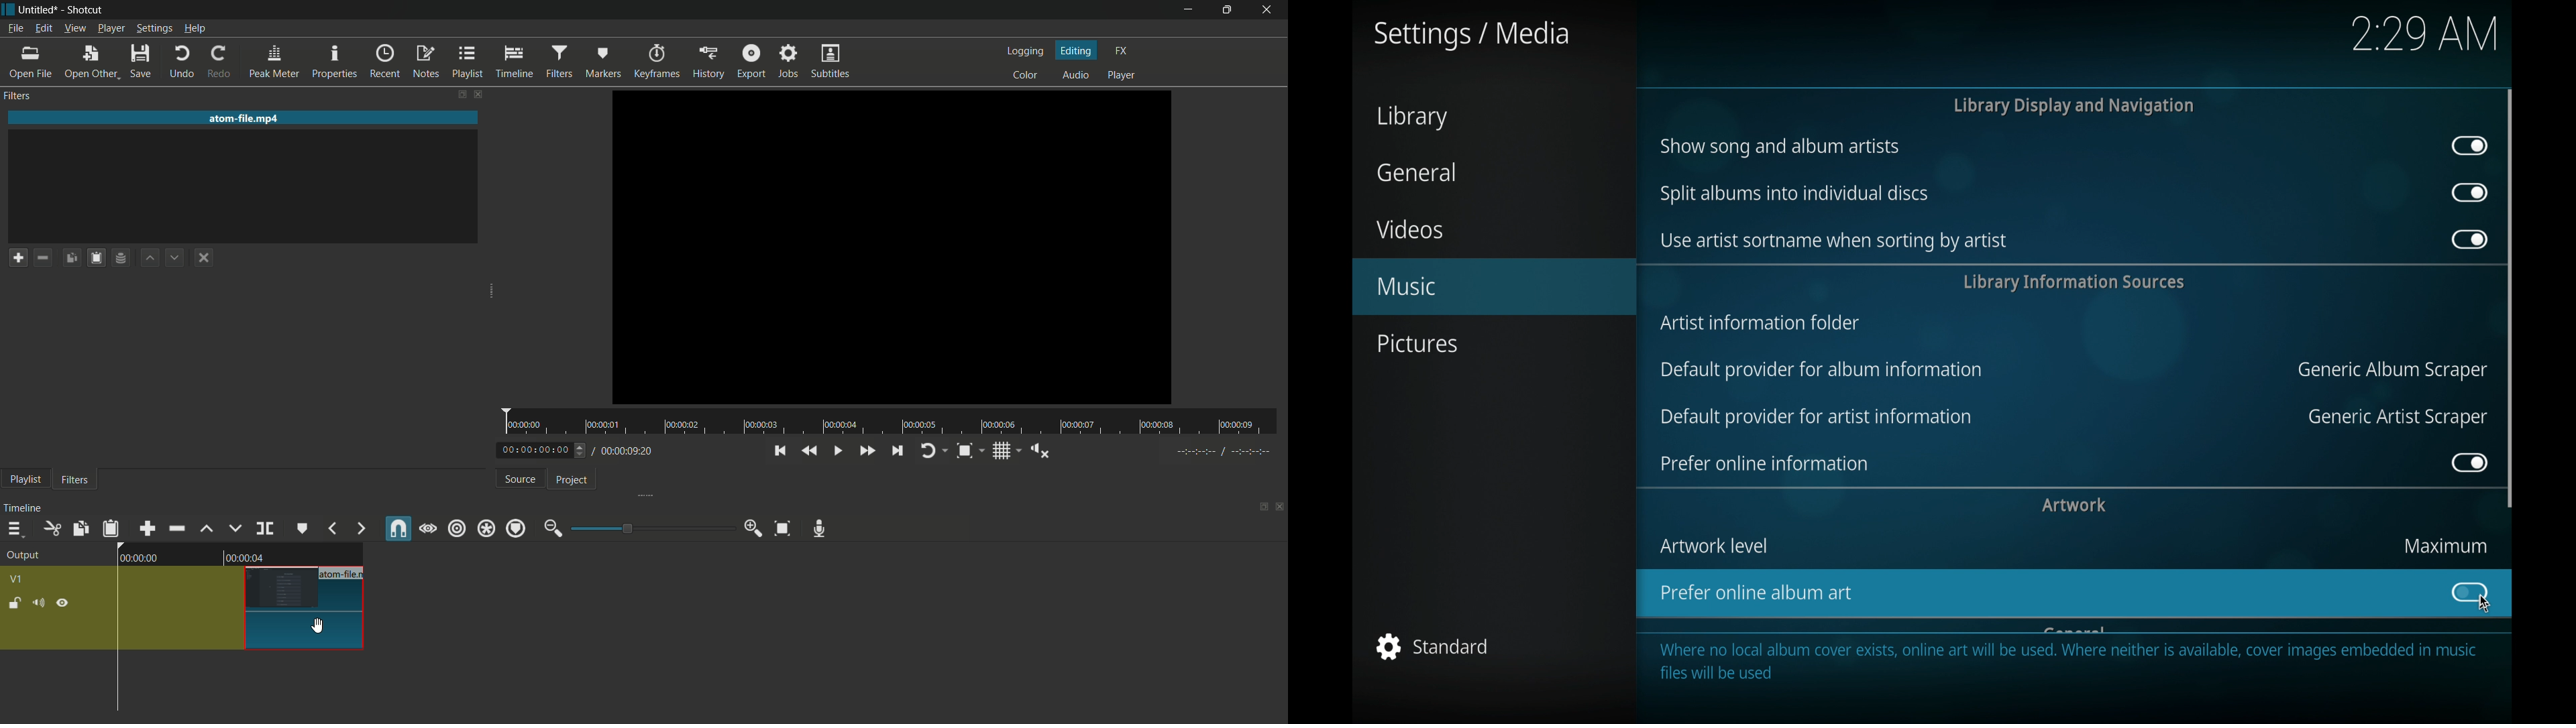 The image size is (2576, 728). I want to click on timeline, so click(26, 505).